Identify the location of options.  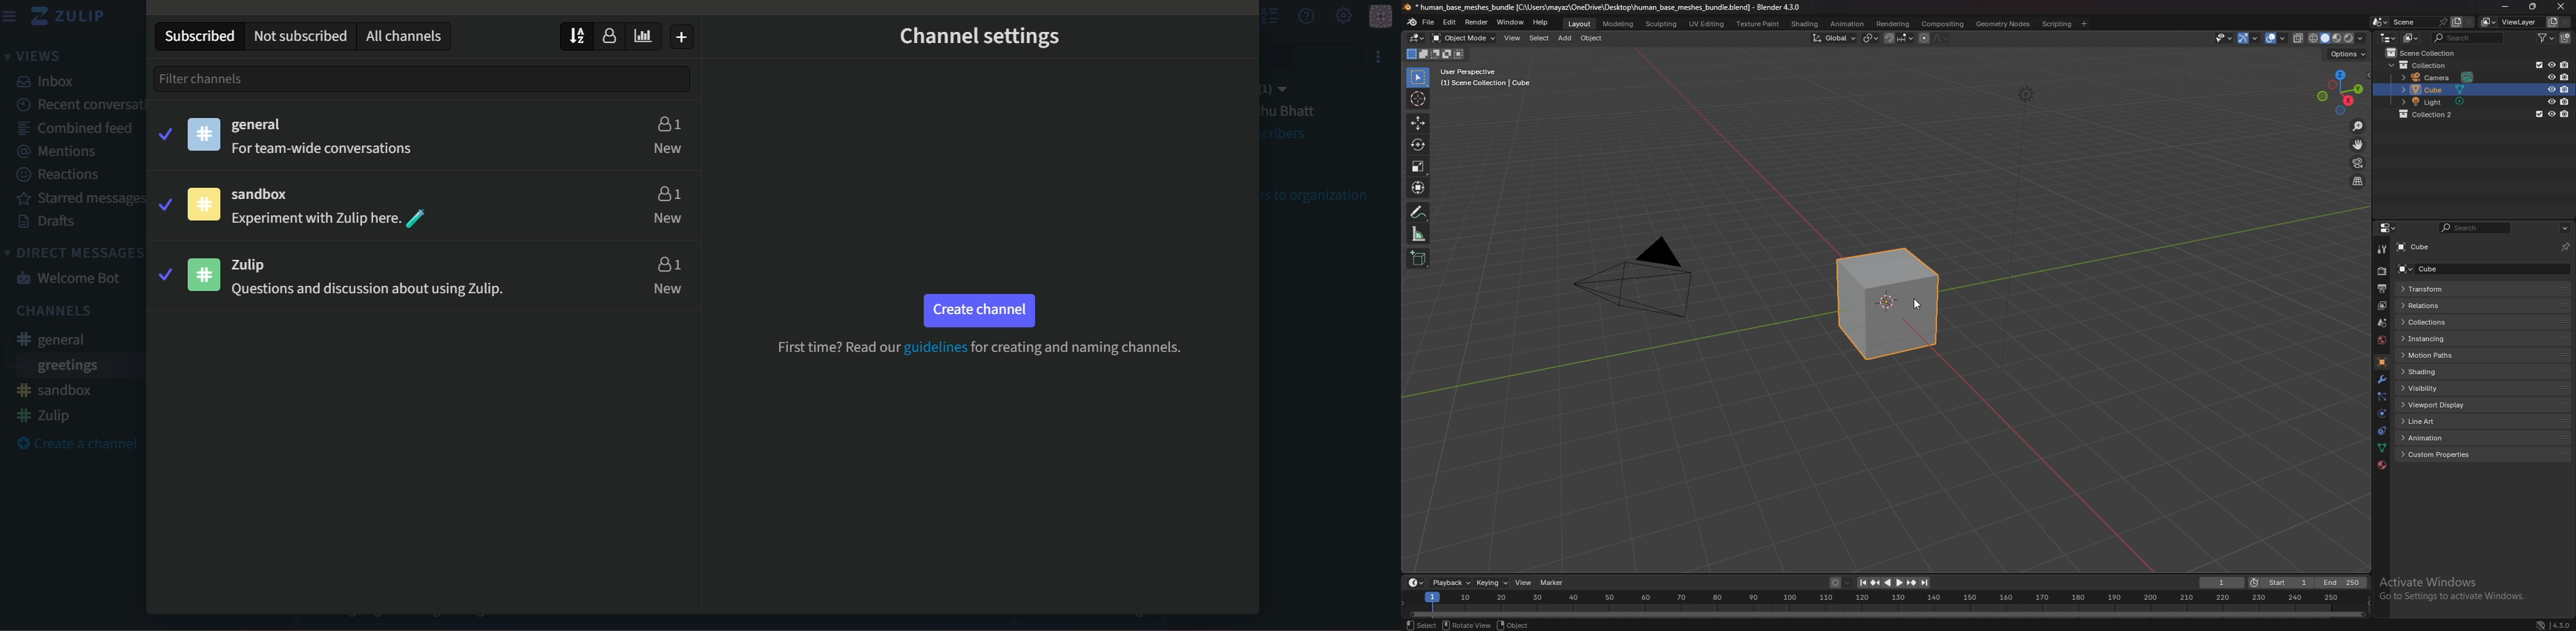
(2565, 229).